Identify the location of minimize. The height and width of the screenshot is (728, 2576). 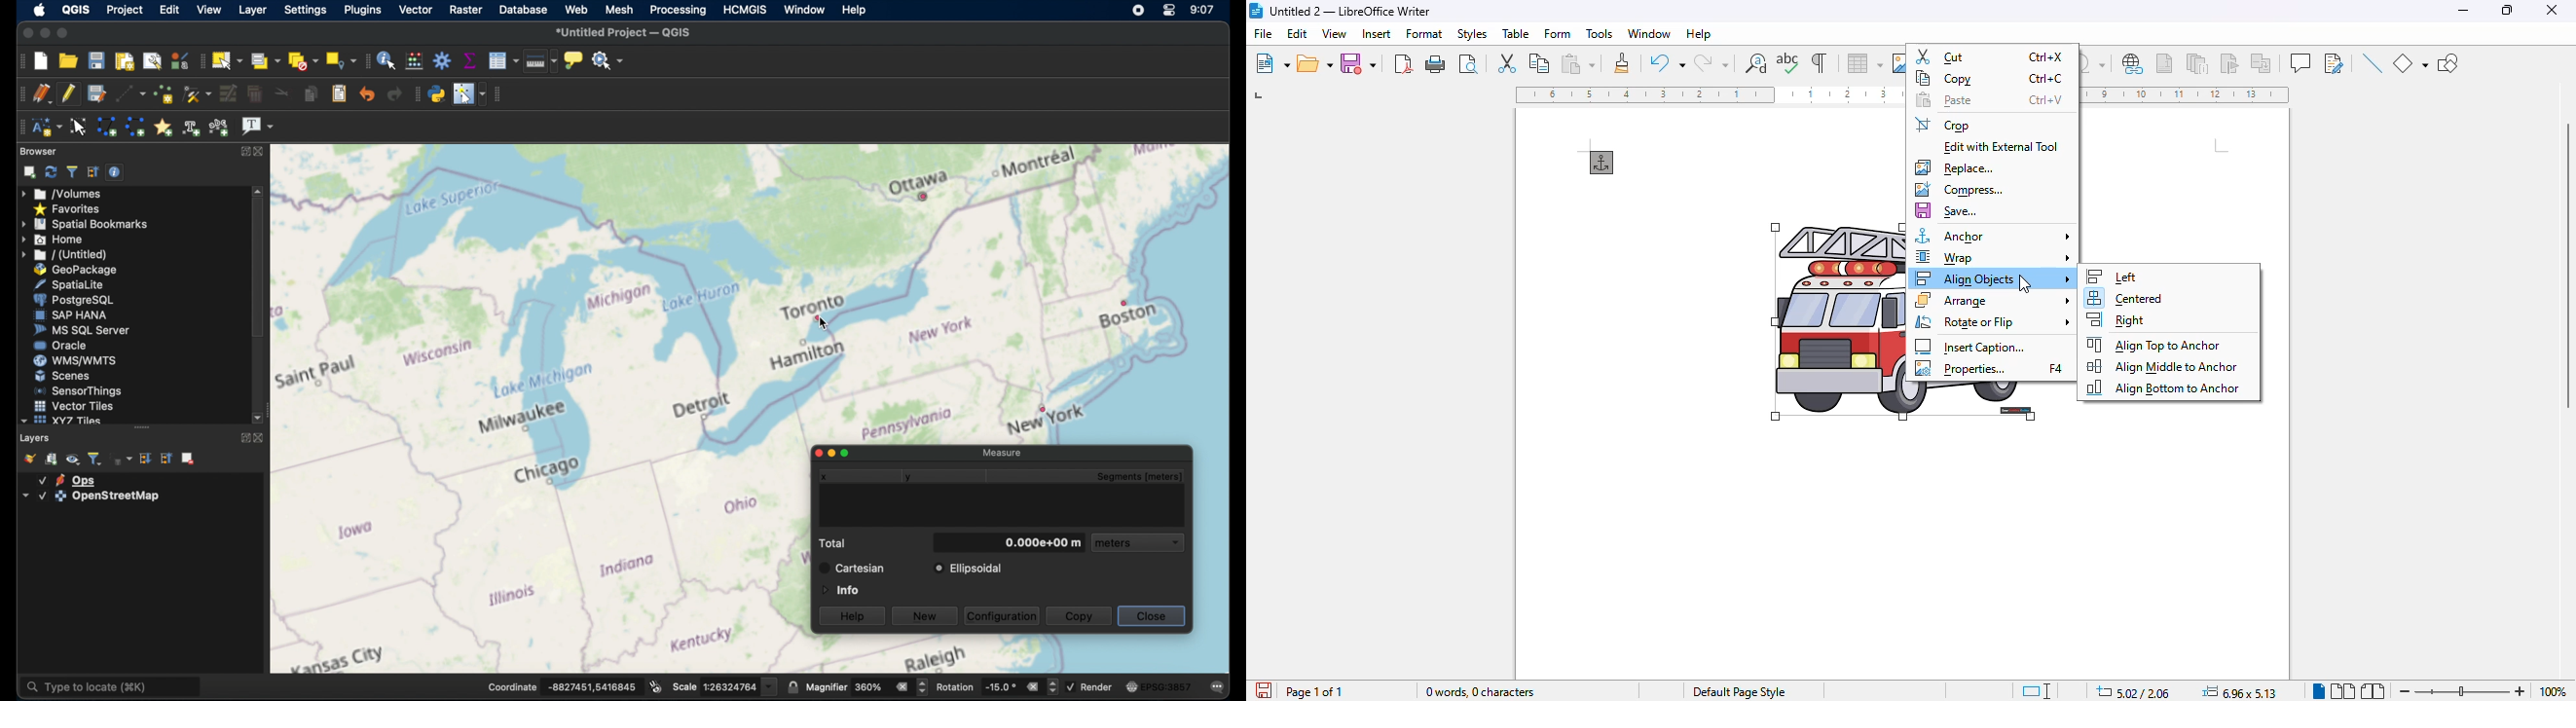
(43, 32).